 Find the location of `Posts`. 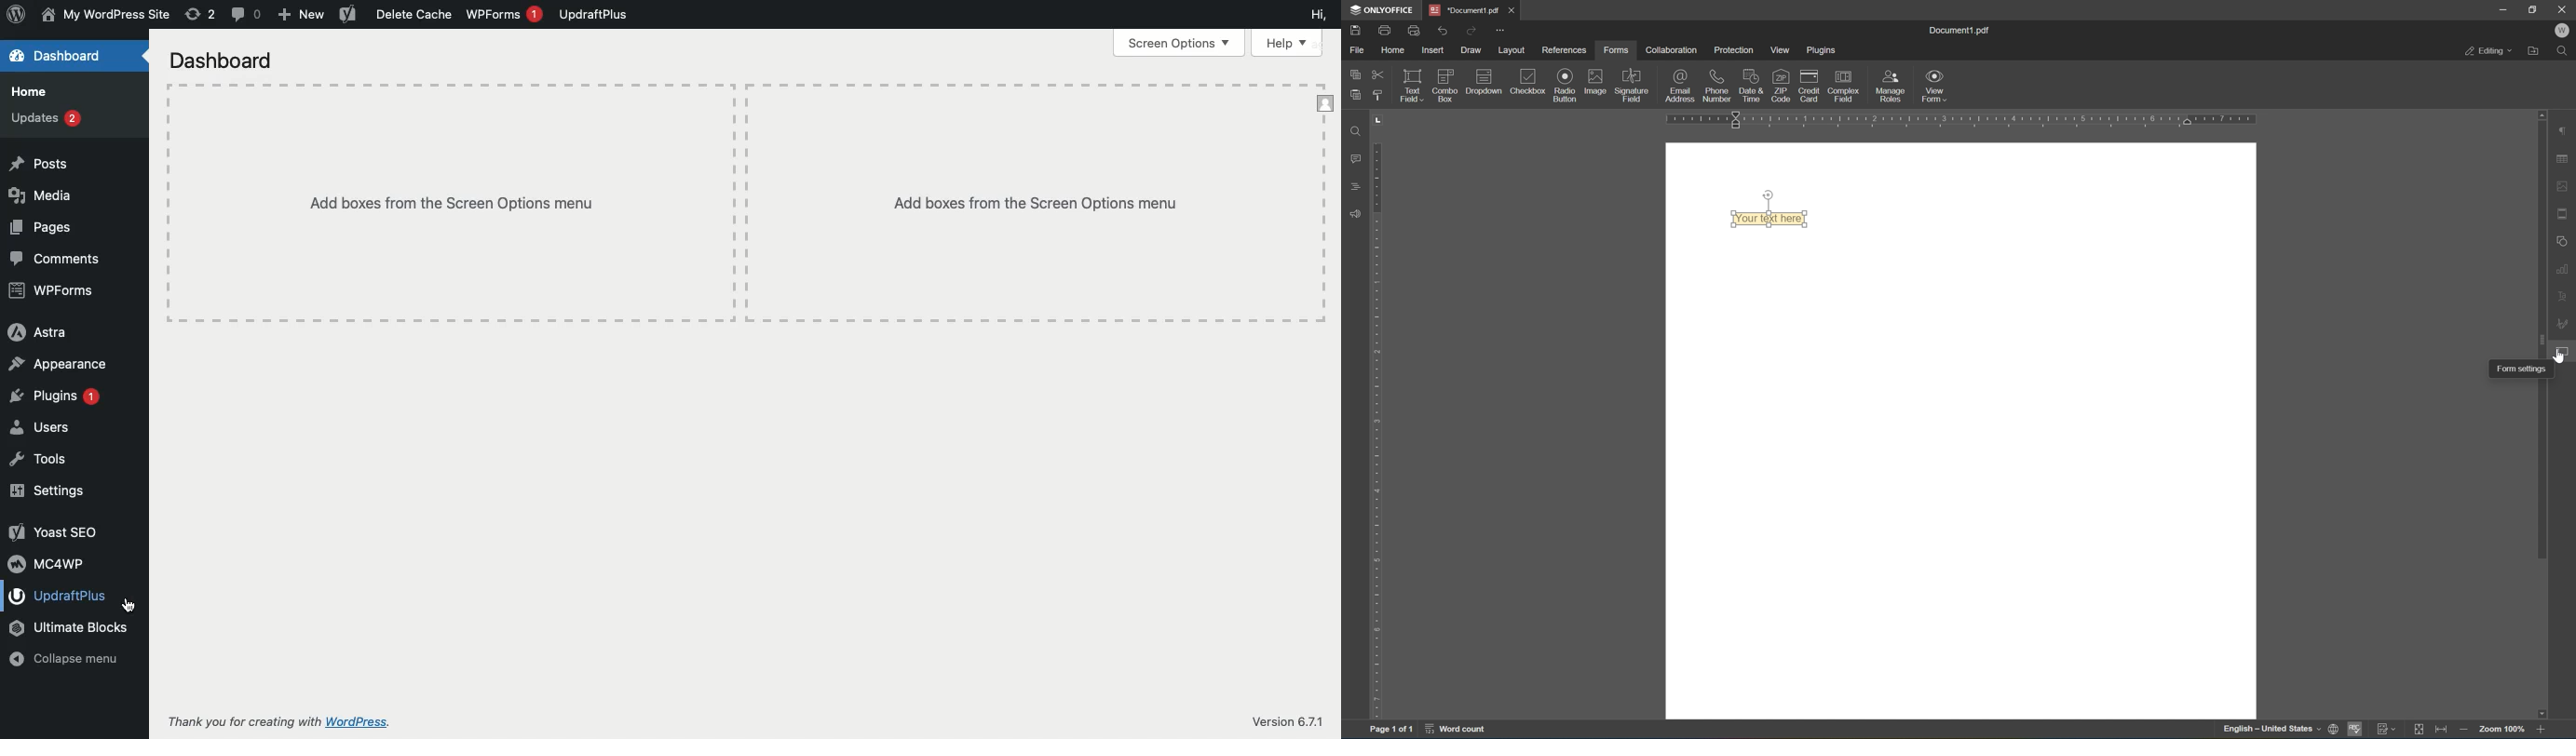

Posts is located at coordinates (36, 165).